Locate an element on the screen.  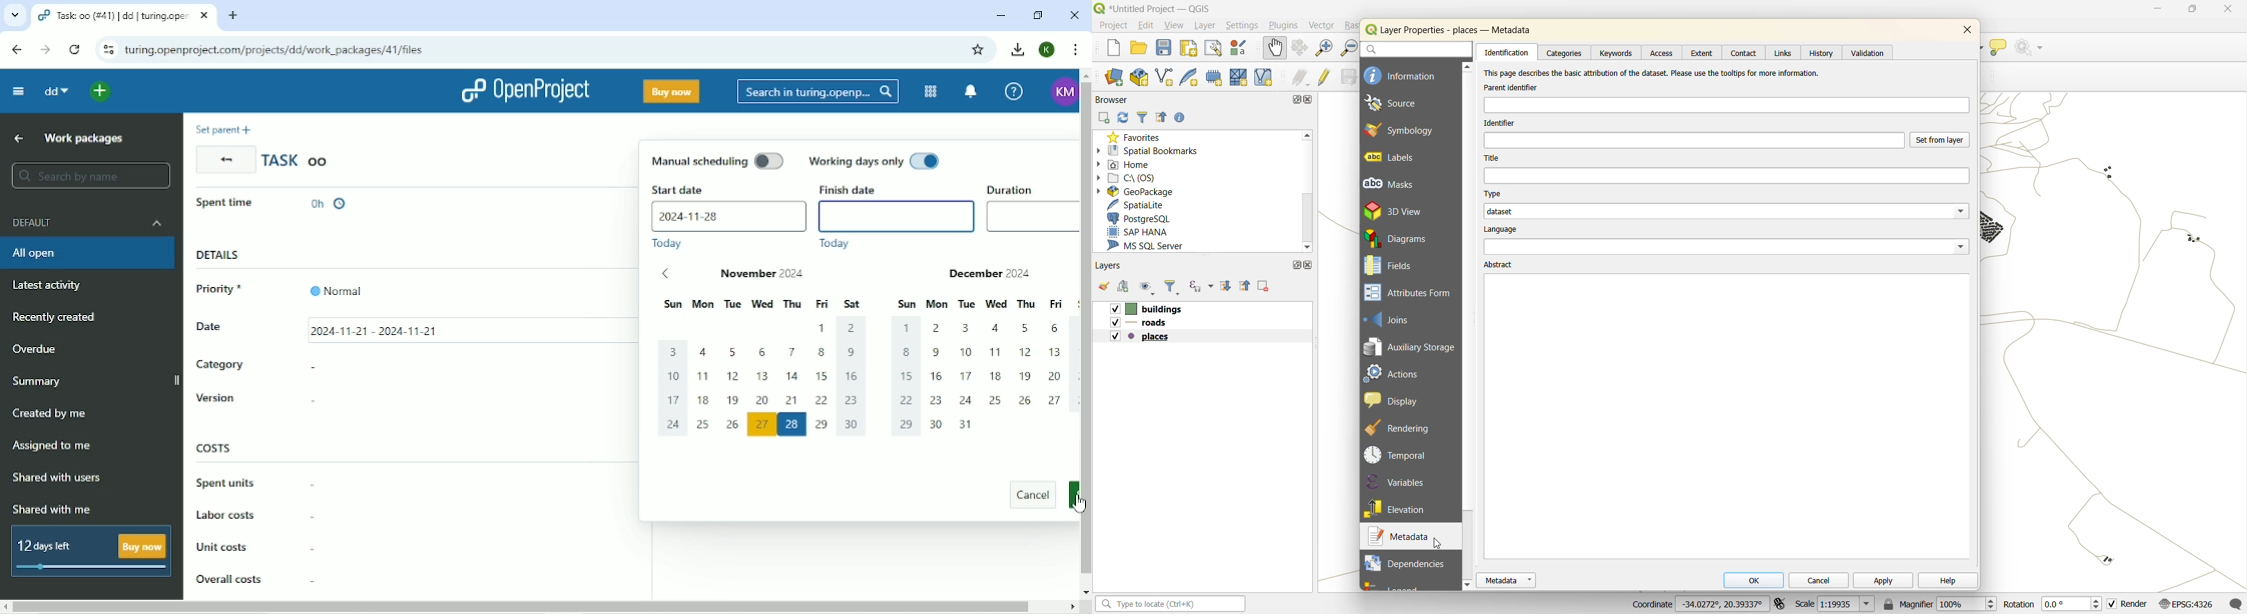
add is located at coordinates (1128, 287).